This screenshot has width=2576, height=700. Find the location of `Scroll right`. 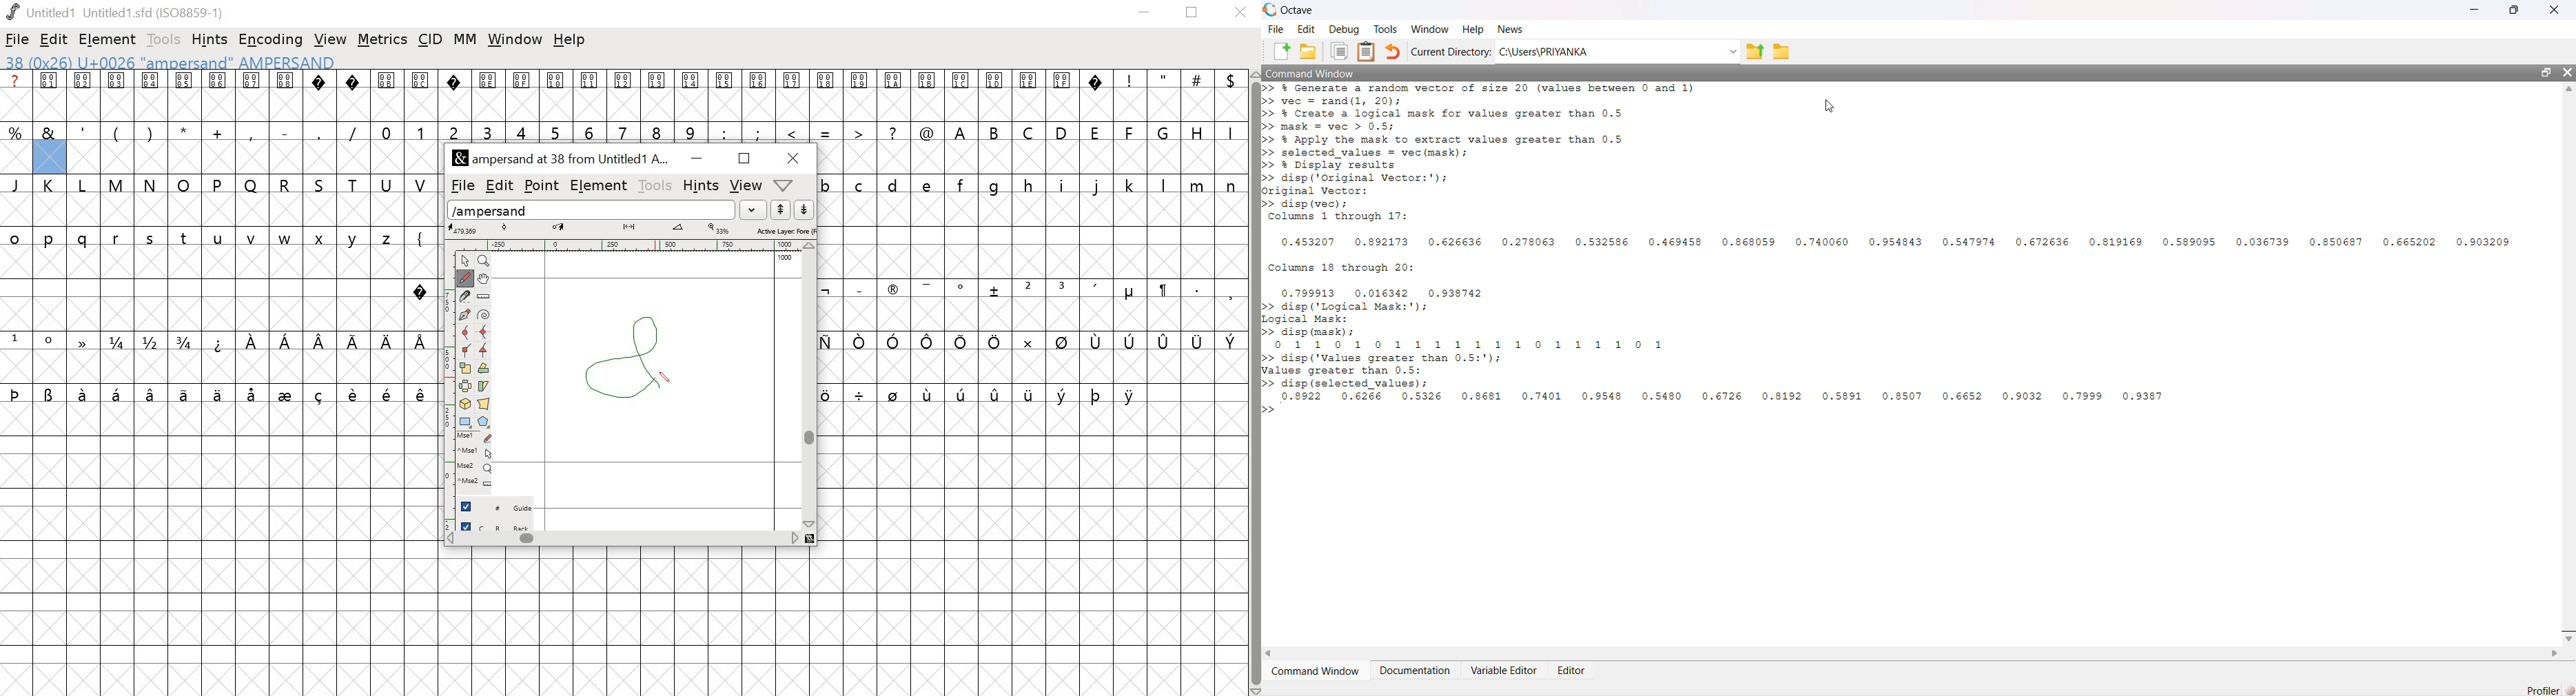

Scroll right is located at coordinates (1269, 654).